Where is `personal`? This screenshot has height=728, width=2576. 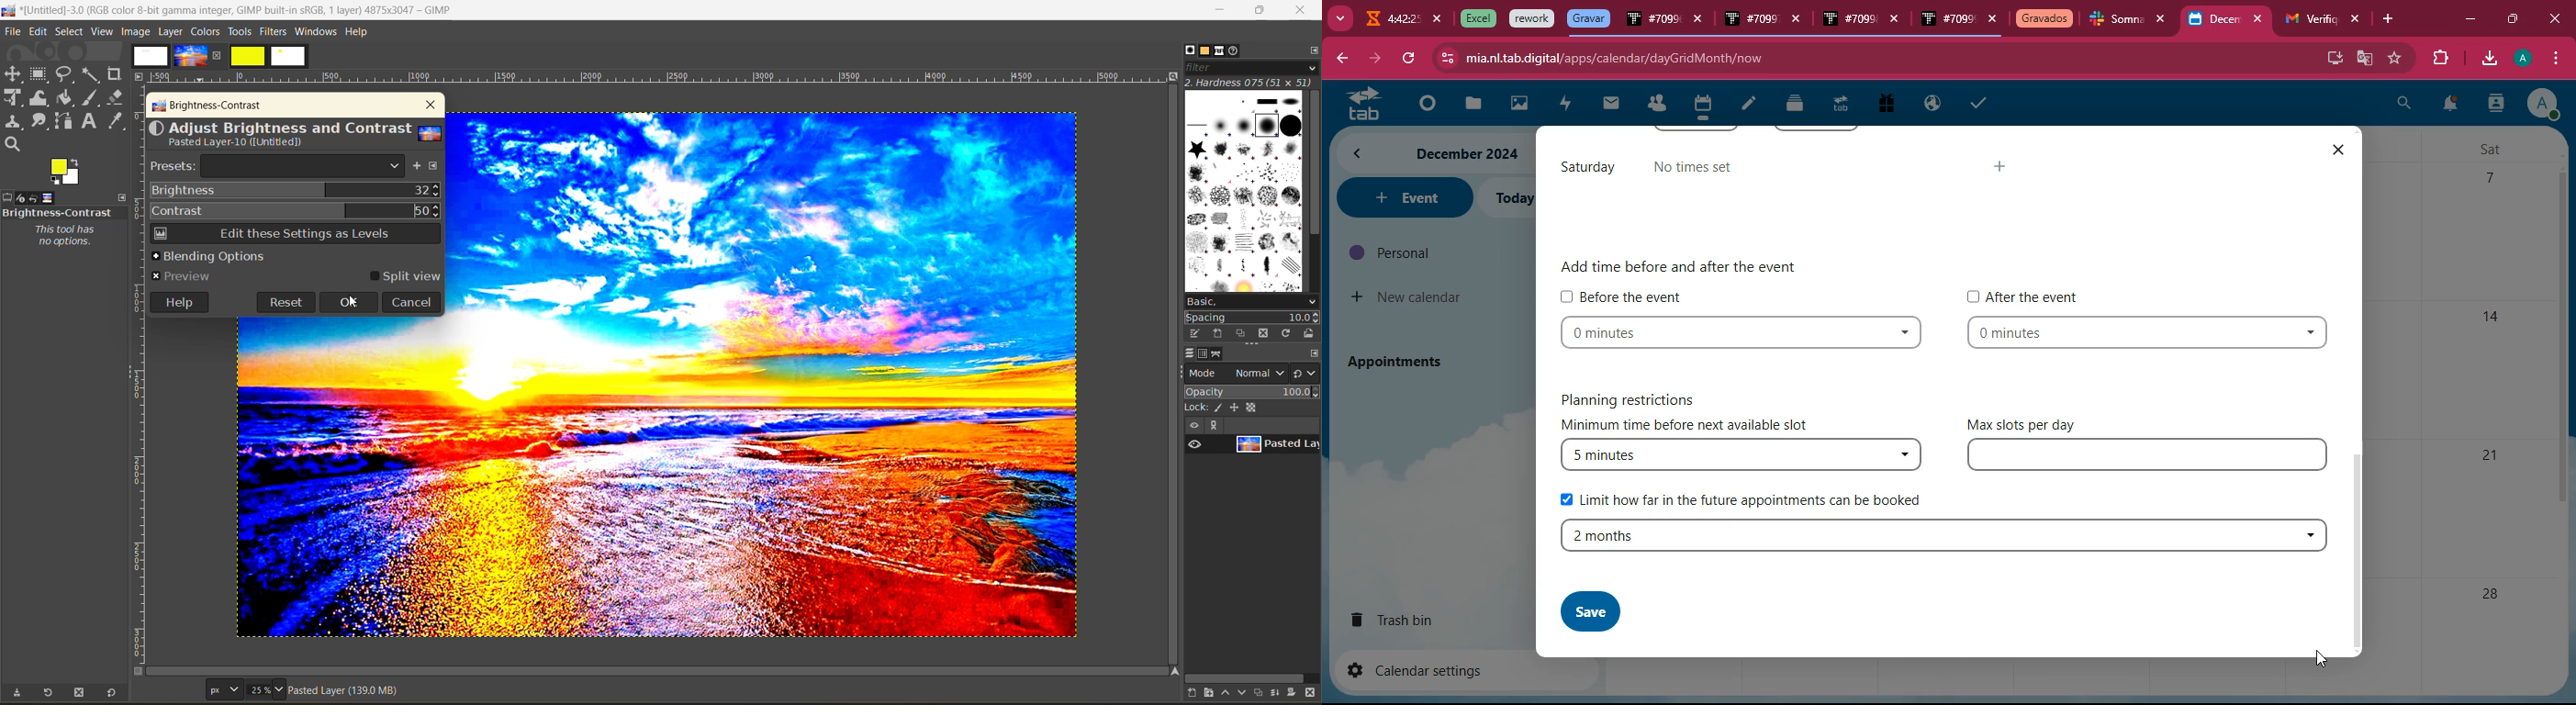 personal is located at coordinates (1428, 252).